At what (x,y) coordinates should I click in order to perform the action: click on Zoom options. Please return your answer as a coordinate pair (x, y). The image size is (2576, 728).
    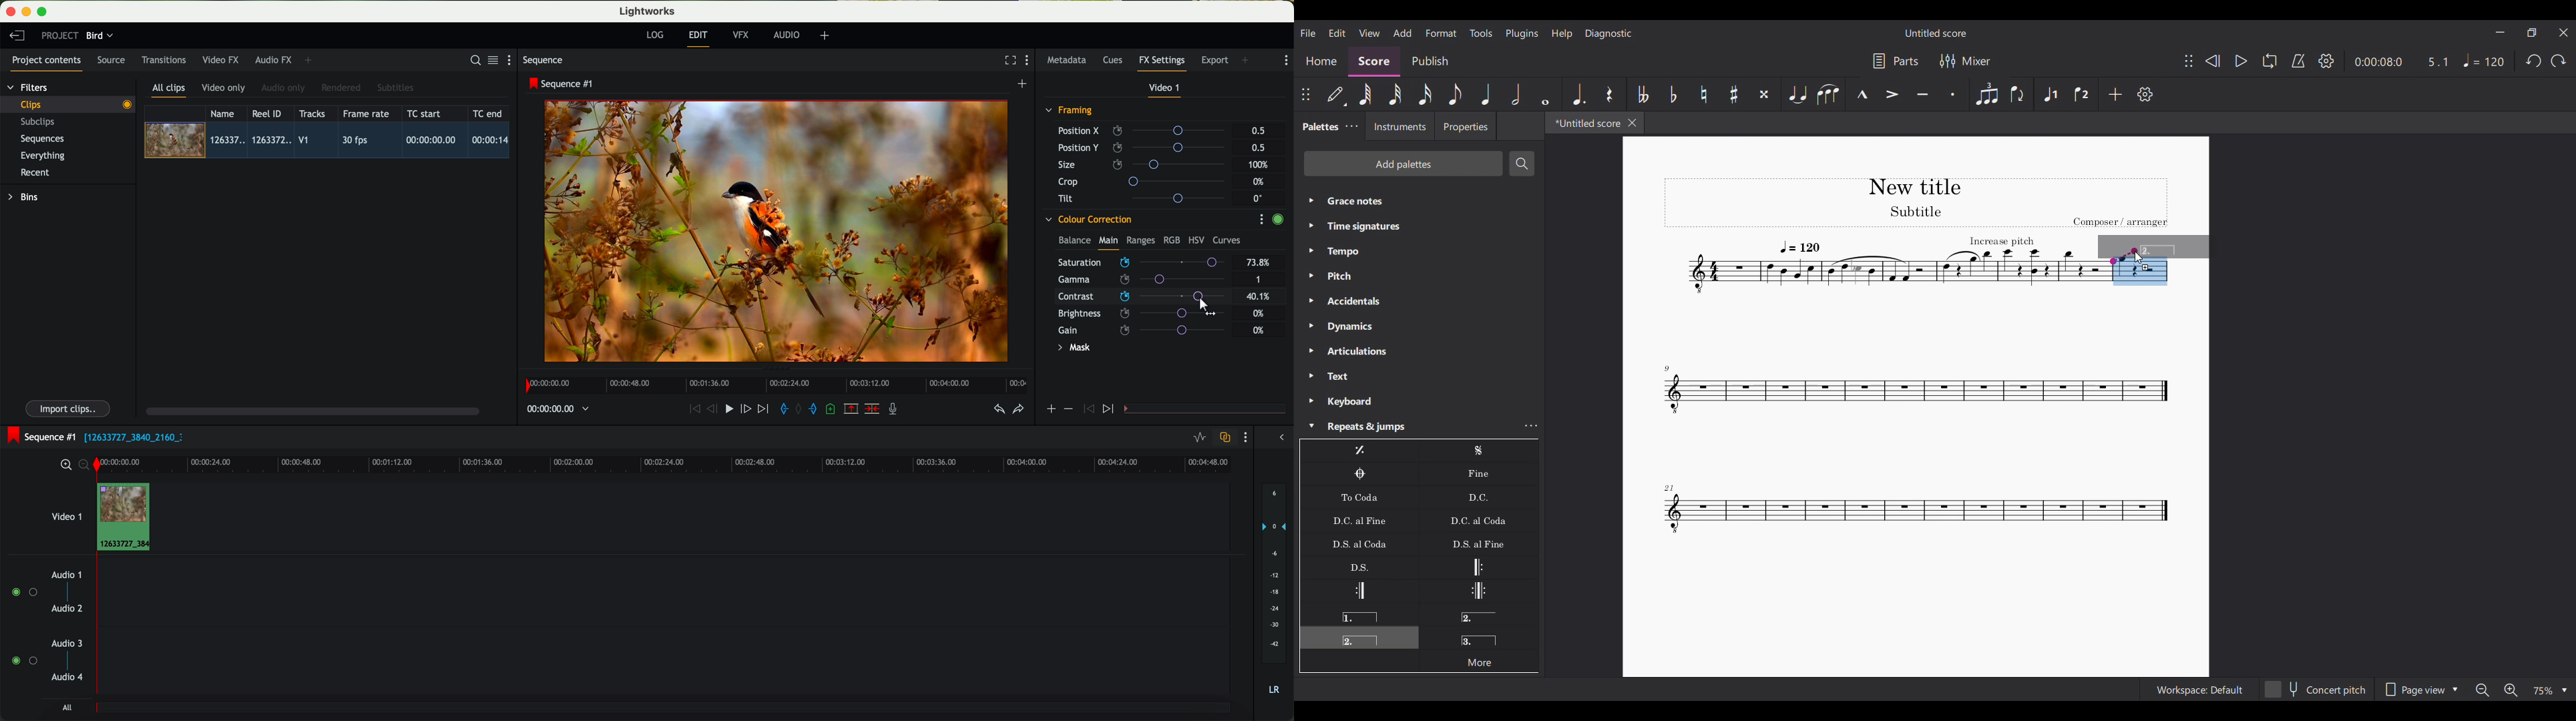
    Looking at the image, I should click on (2549, 691).